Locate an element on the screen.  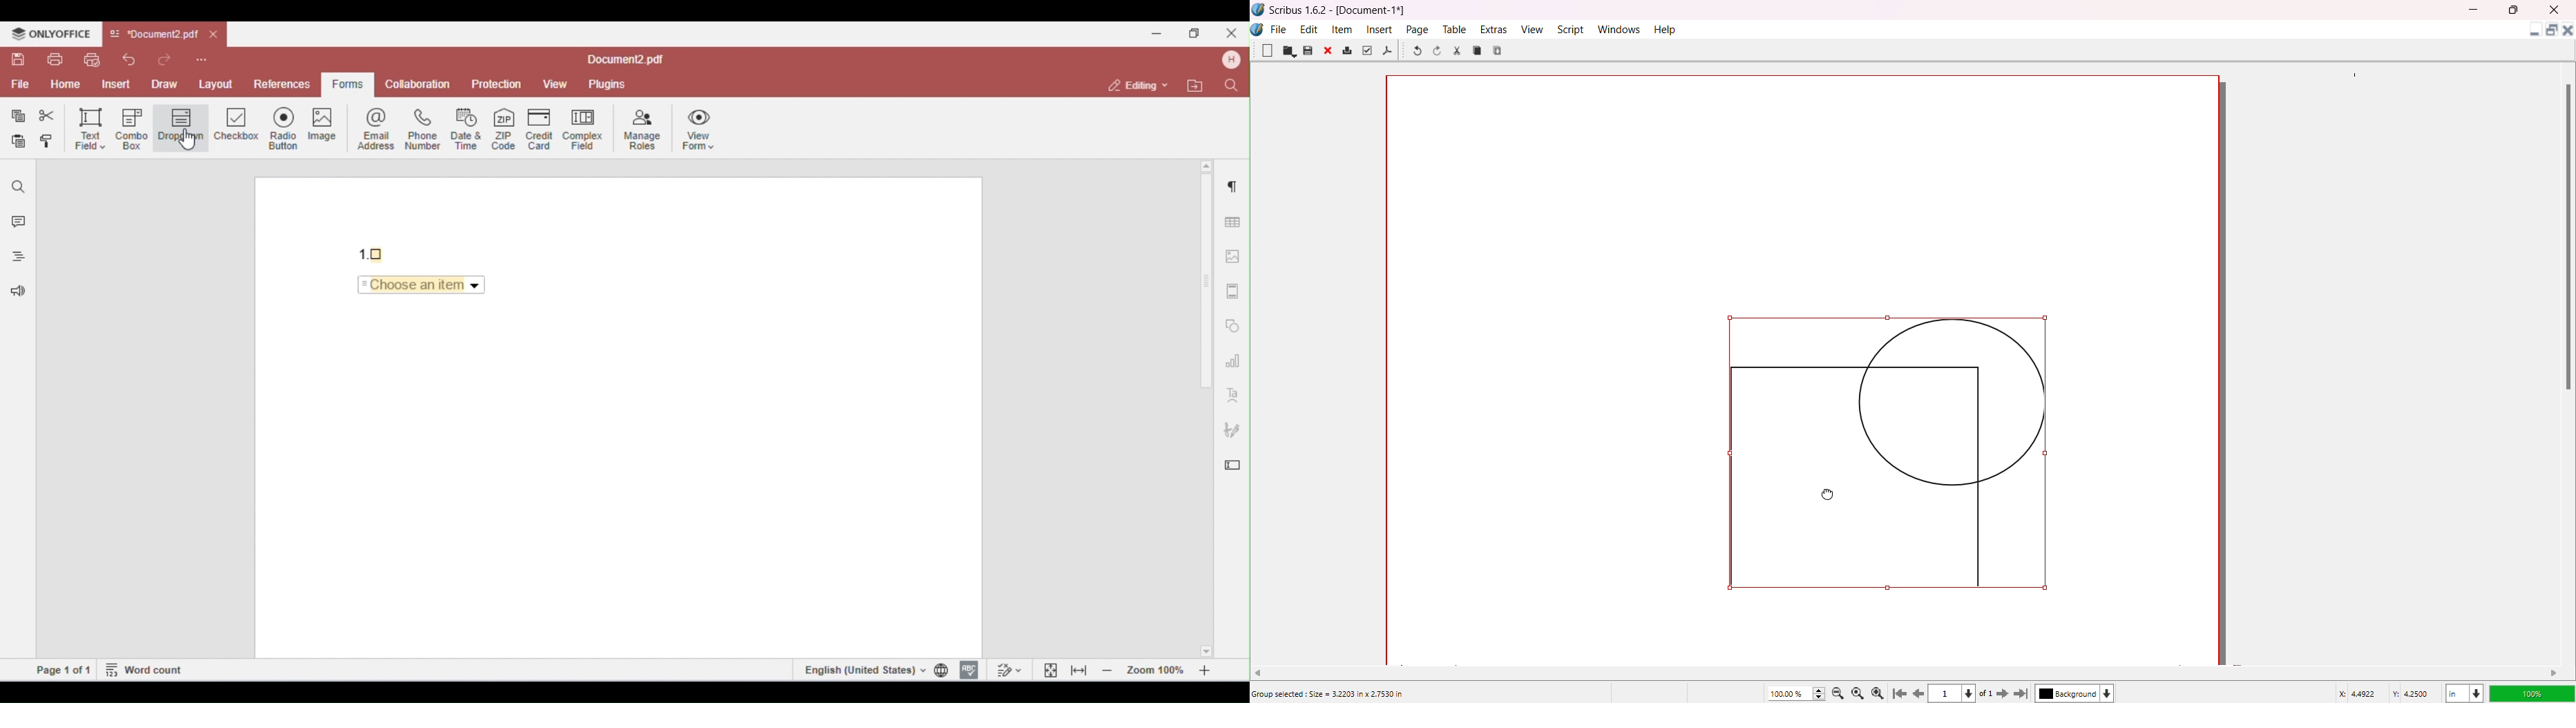
Cursor is located at coordinates (1827, 495).